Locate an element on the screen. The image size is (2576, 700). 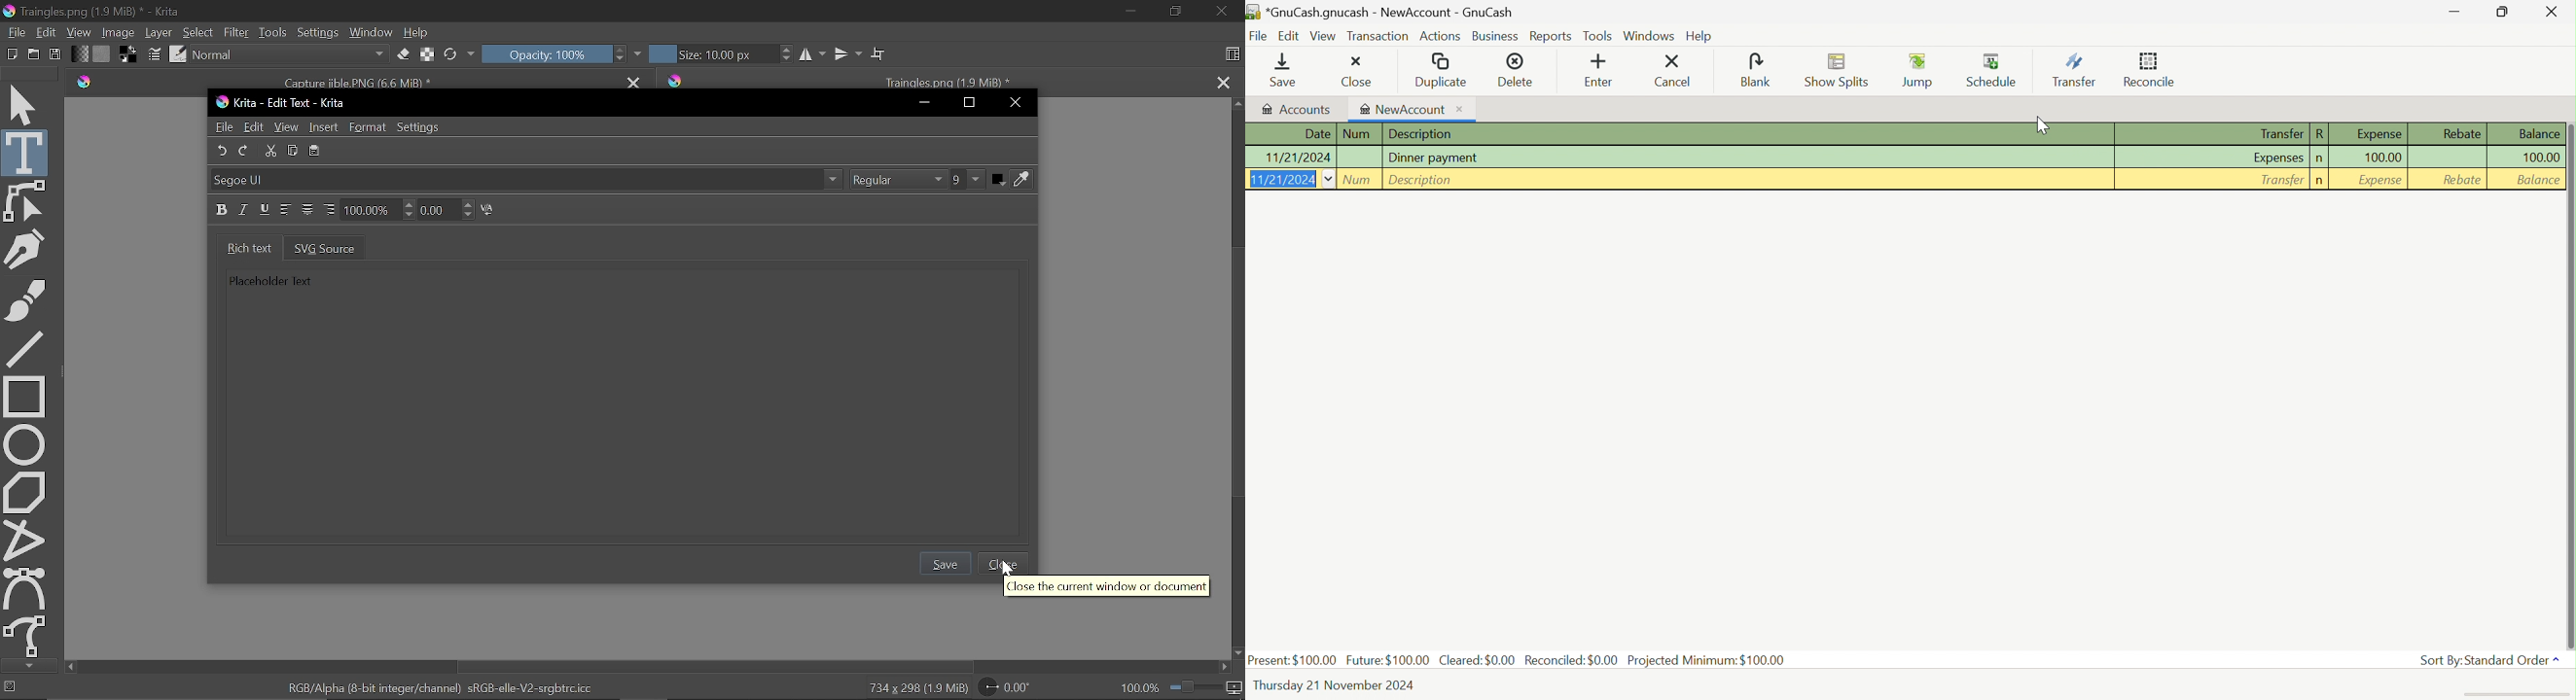
Settings is located at coordinates (317, 35).